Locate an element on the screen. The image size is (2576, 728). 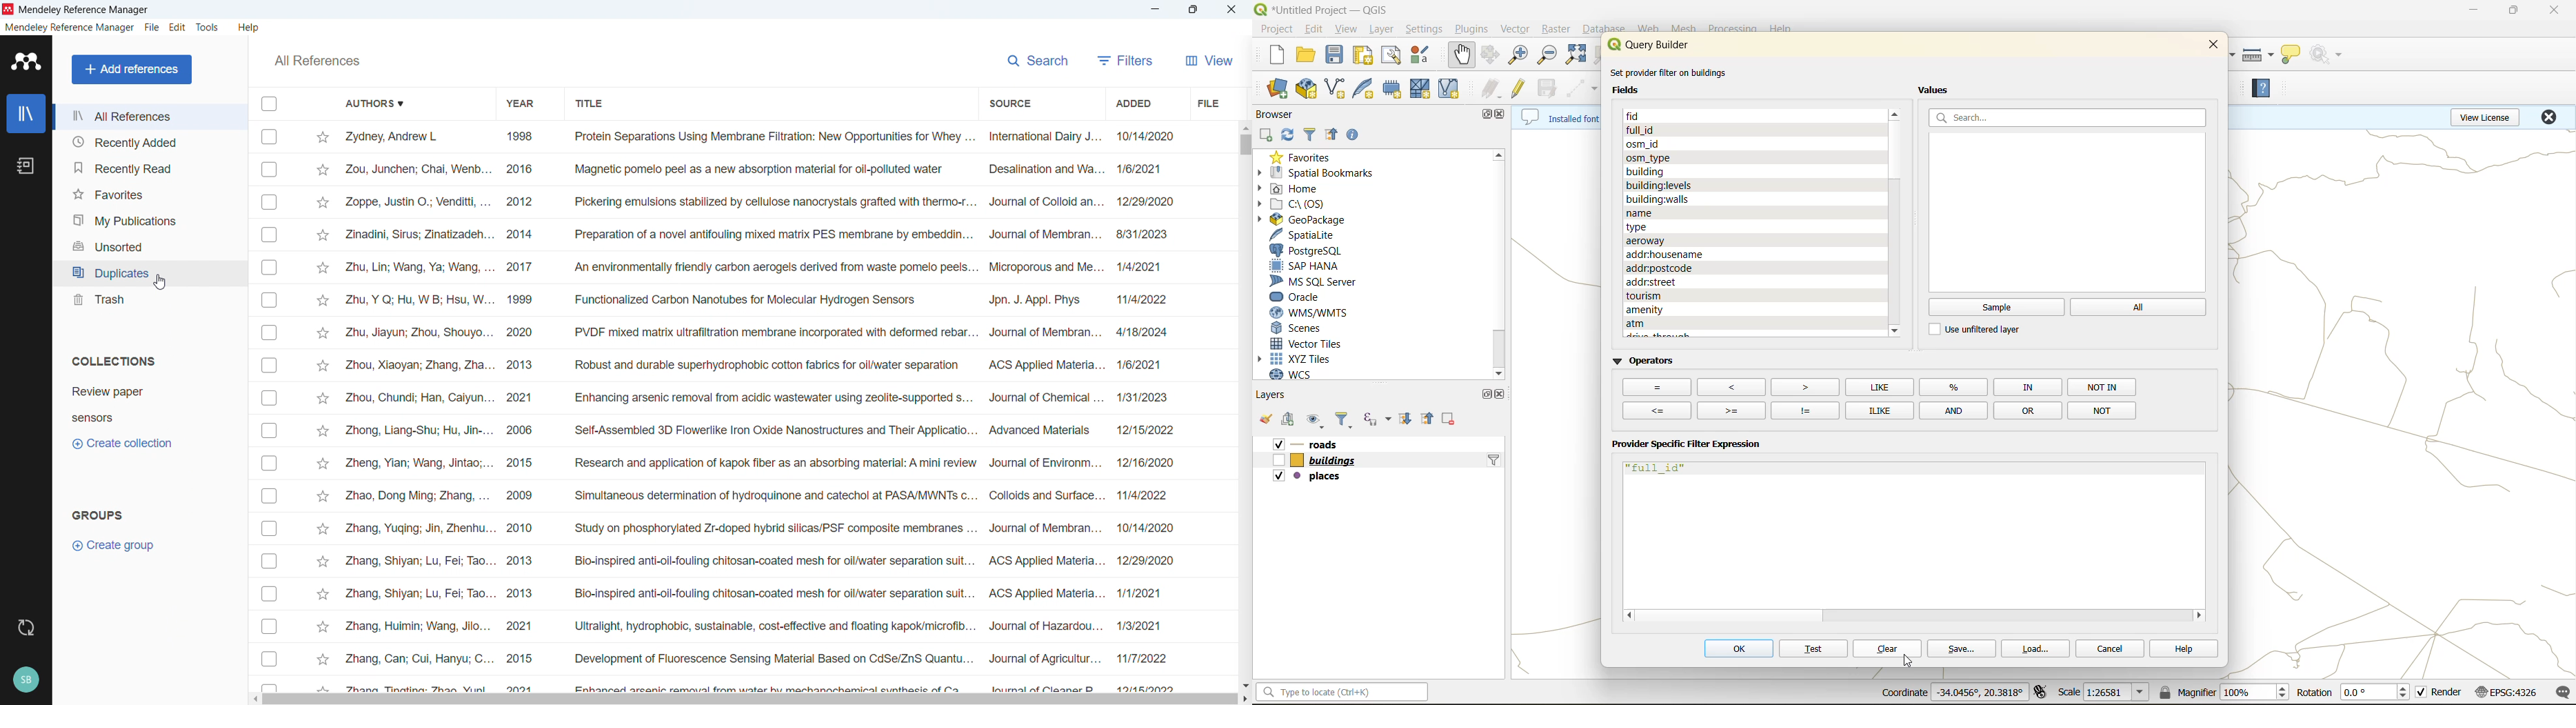
opertators is located at coordinates (1953, 410).